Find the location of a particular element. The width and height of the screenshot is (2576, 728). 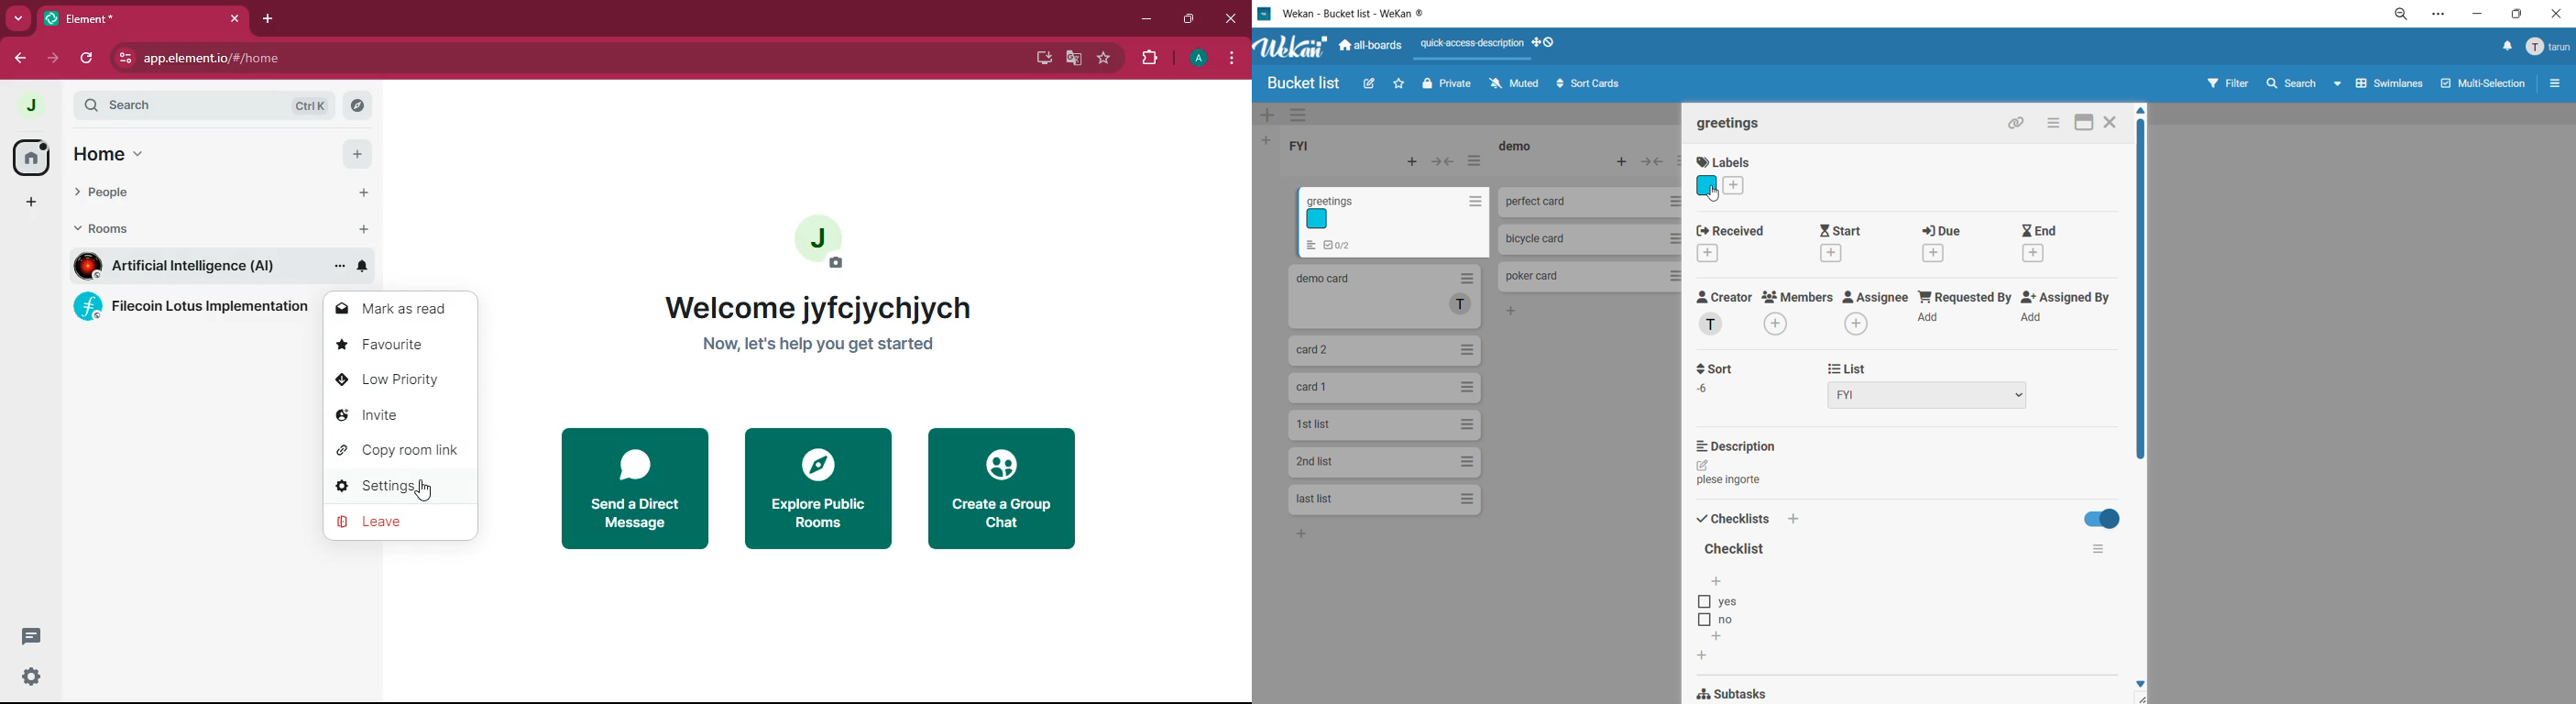

mark as read is located at coordinates (400, 310).